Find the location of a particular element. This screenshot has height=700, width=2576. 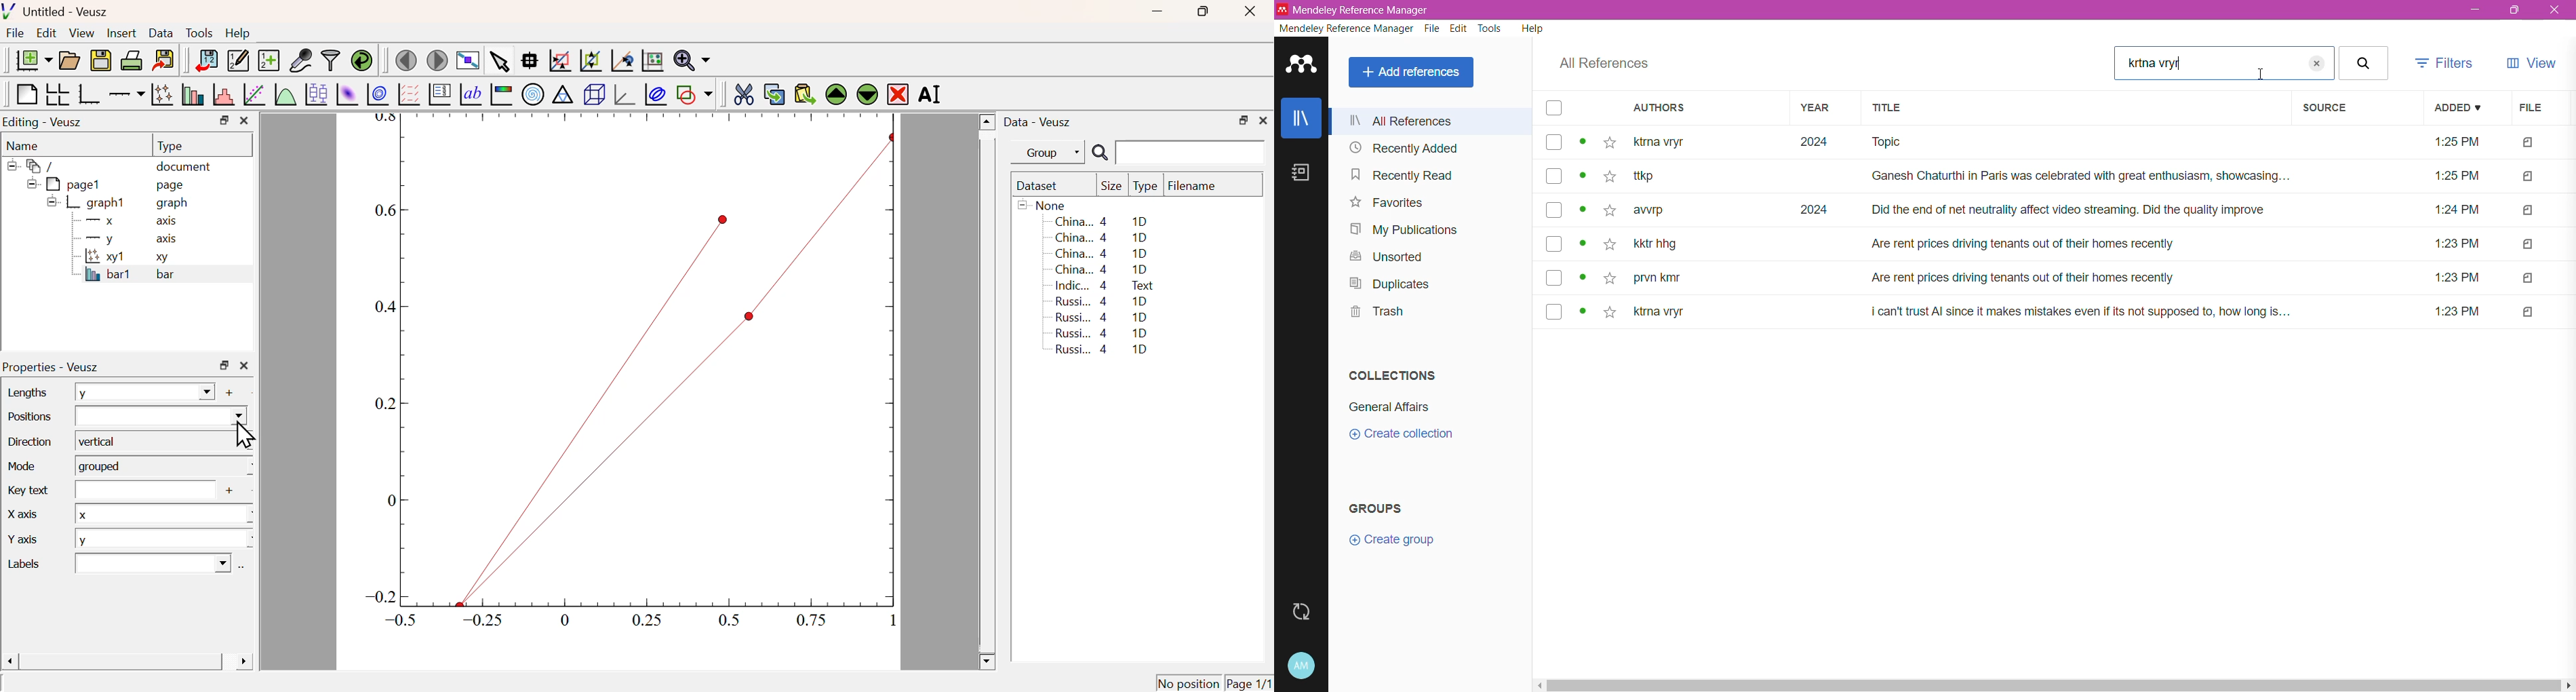

China... 4 1D is located at coordinates (1101, 221).